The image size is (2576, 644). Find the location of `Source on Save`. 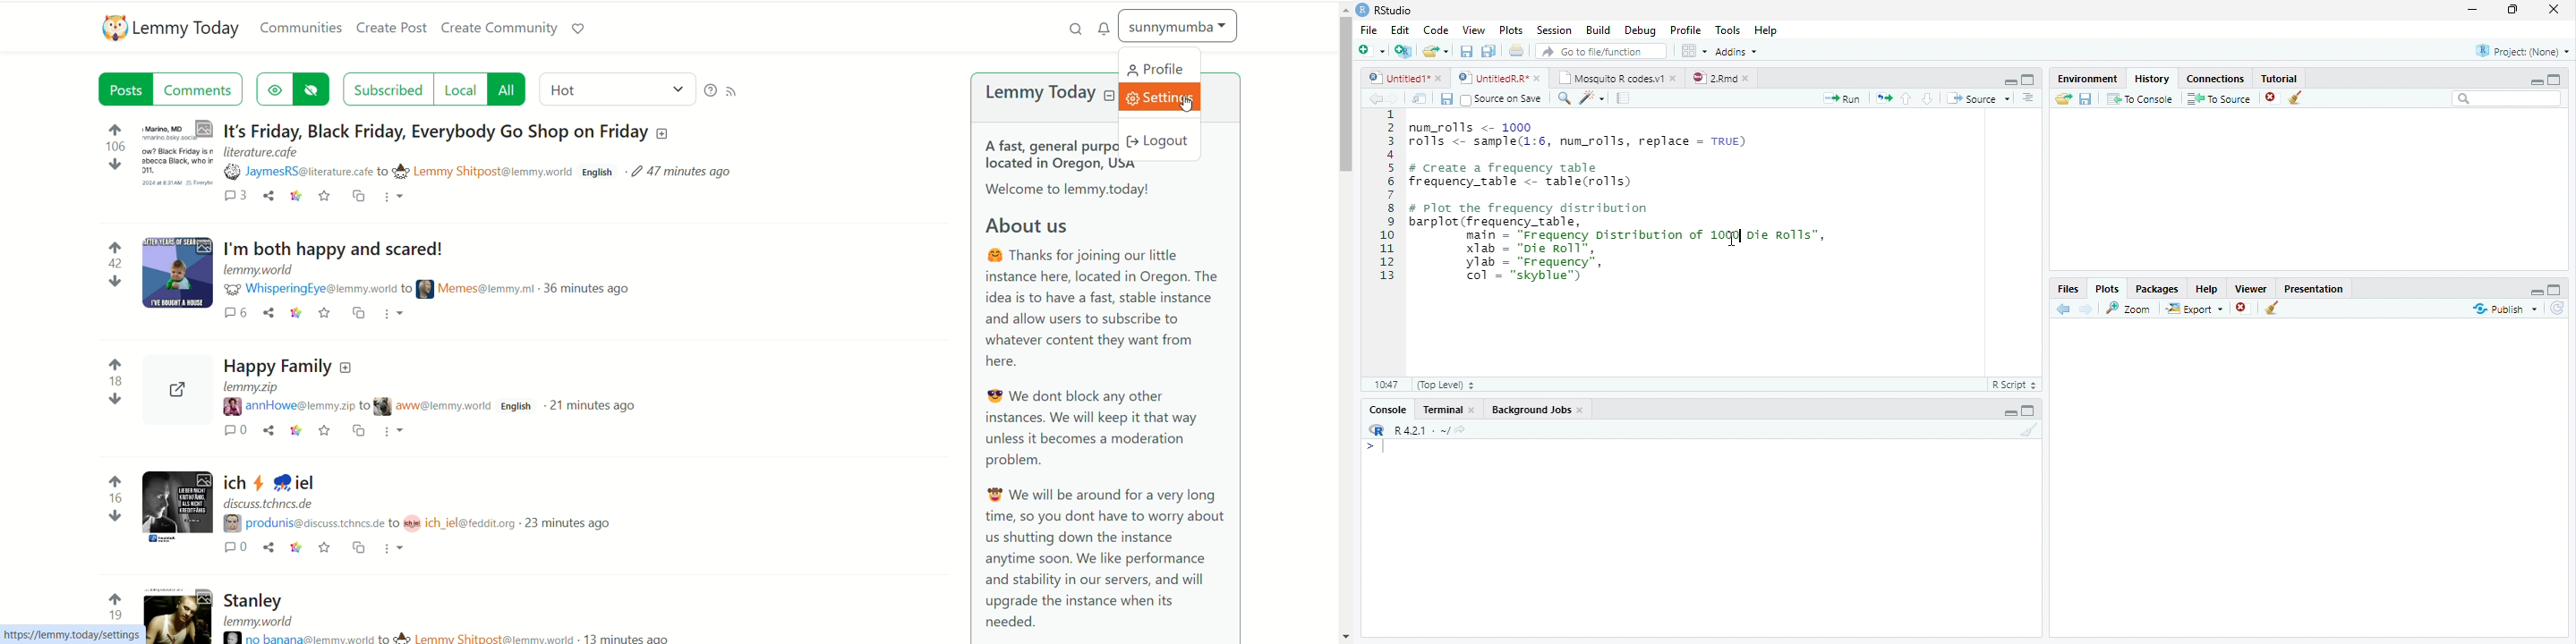

Source on Save is located at coordinates (1501, 99).